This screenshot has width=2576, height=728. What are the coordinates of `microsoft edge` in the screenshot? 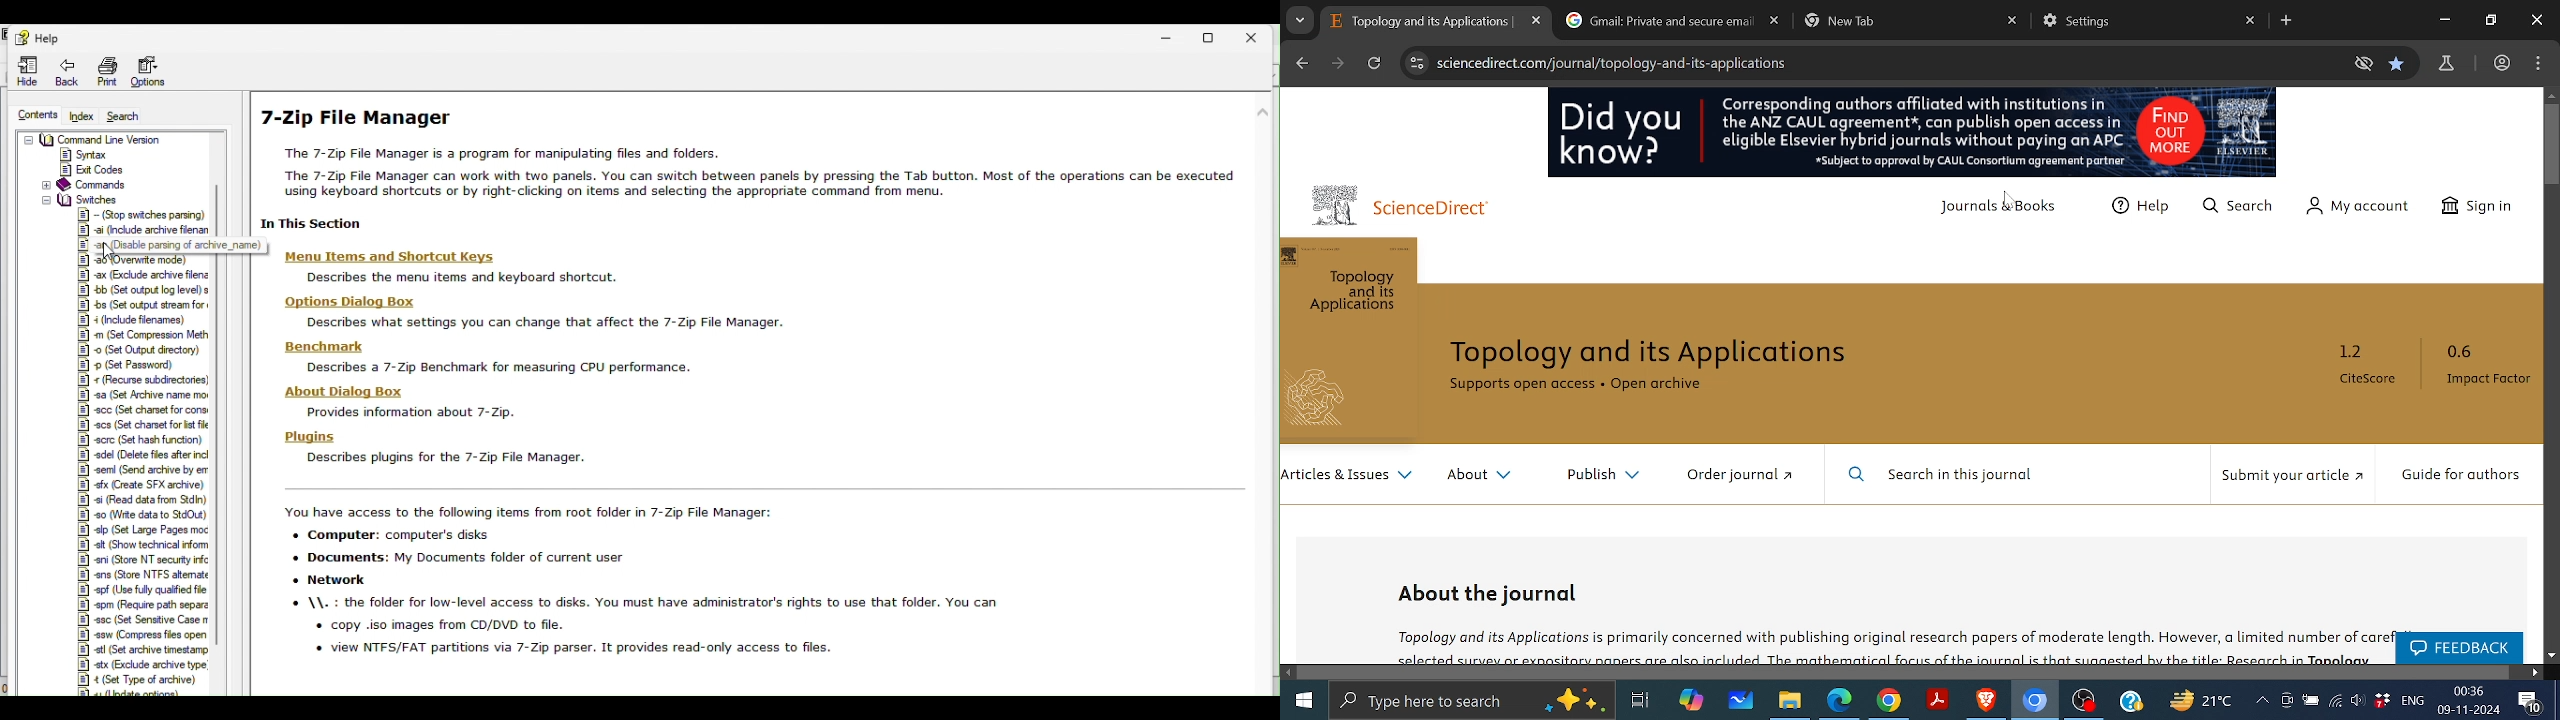 It's located at (1841, 703).